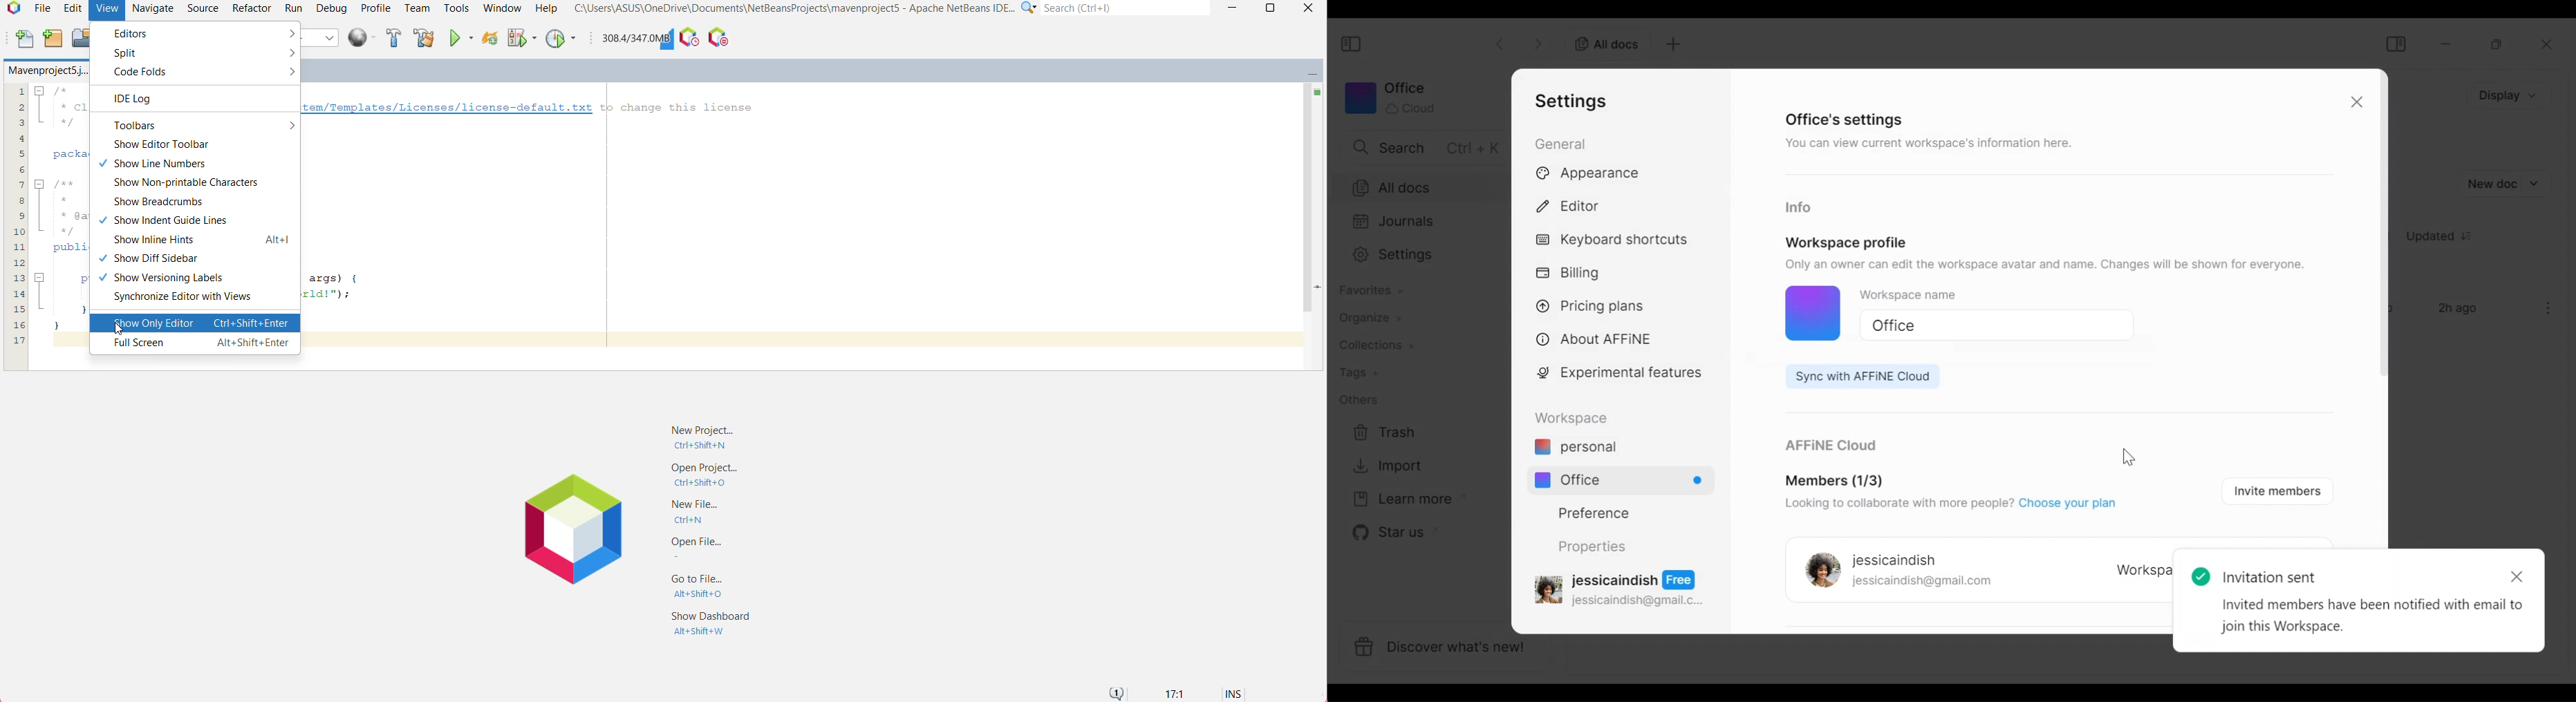 This screenshot has width=2576, height=728. What do you see at coordinates (153, 8) in the screenshot?
I see `Navigate` at bounding box center [153, 8].